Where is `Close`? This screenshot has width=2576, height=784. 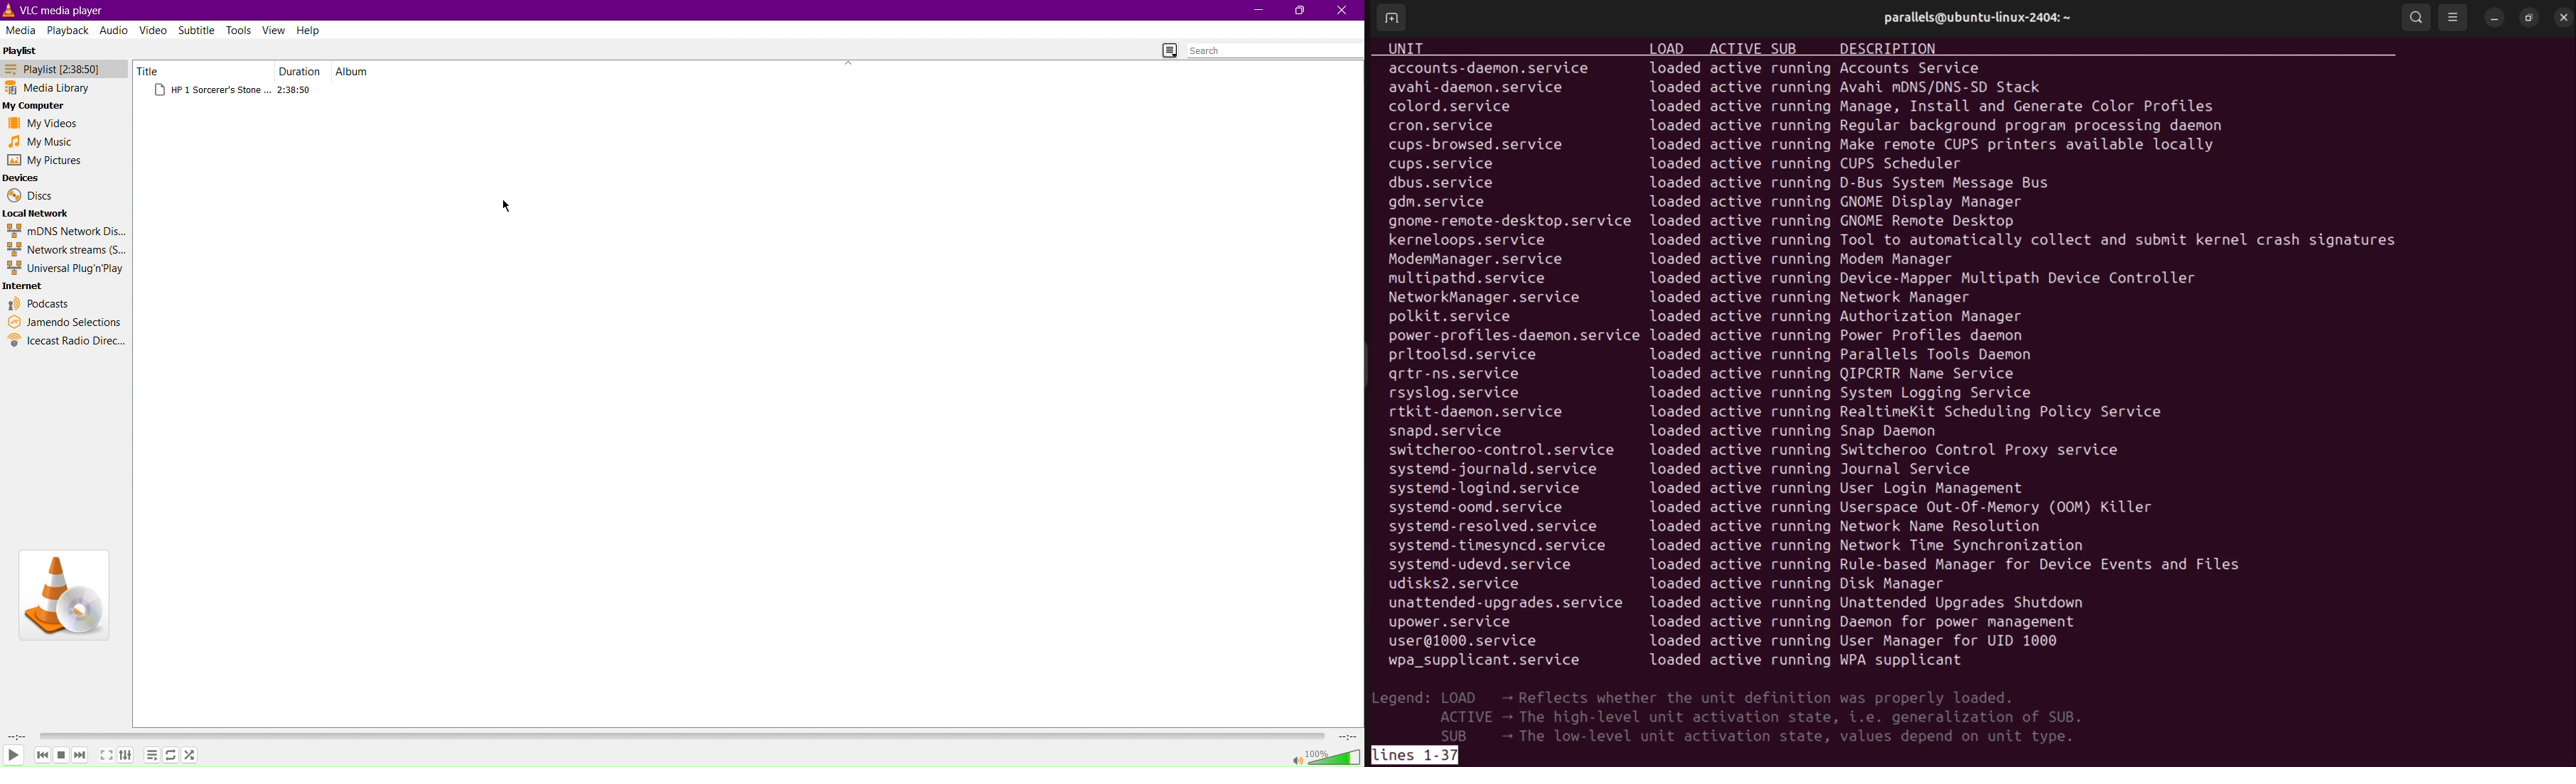
Close is located at coordinates (1342, 10).